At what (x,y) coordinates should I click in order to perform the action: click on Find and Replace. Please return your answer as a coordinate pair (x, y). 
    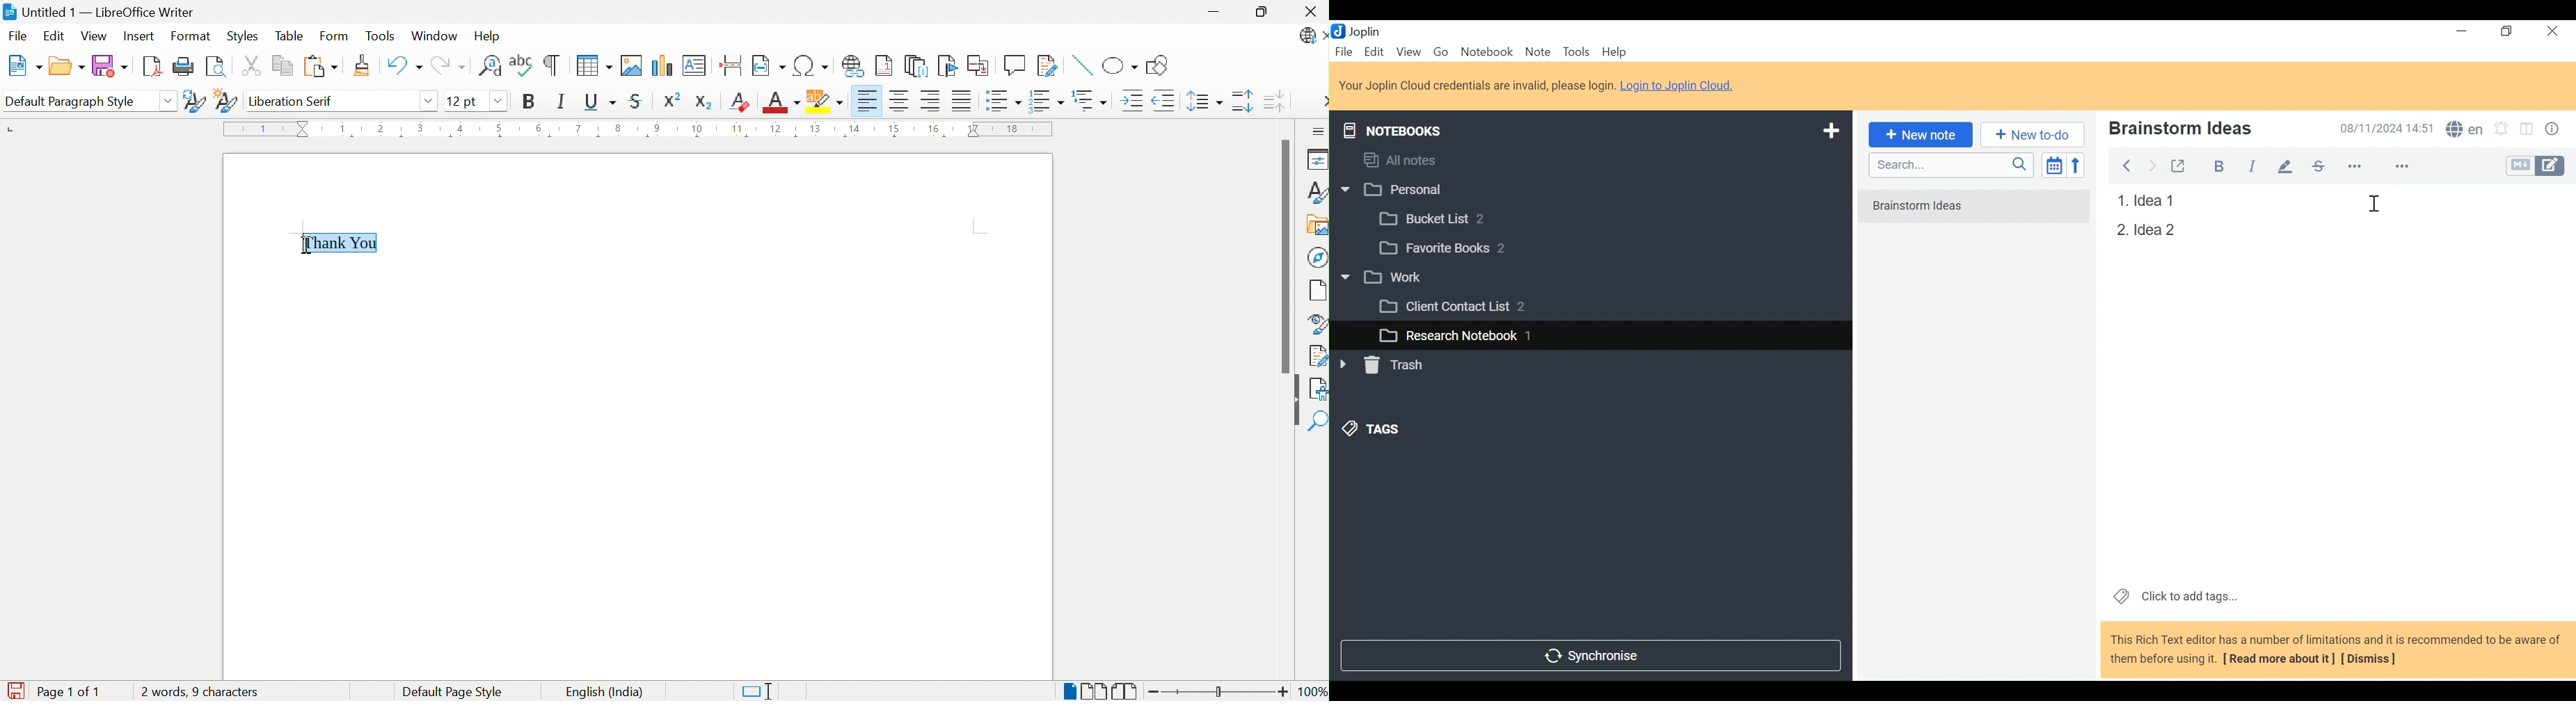
    Looking at the image, I should click on (489, 66).